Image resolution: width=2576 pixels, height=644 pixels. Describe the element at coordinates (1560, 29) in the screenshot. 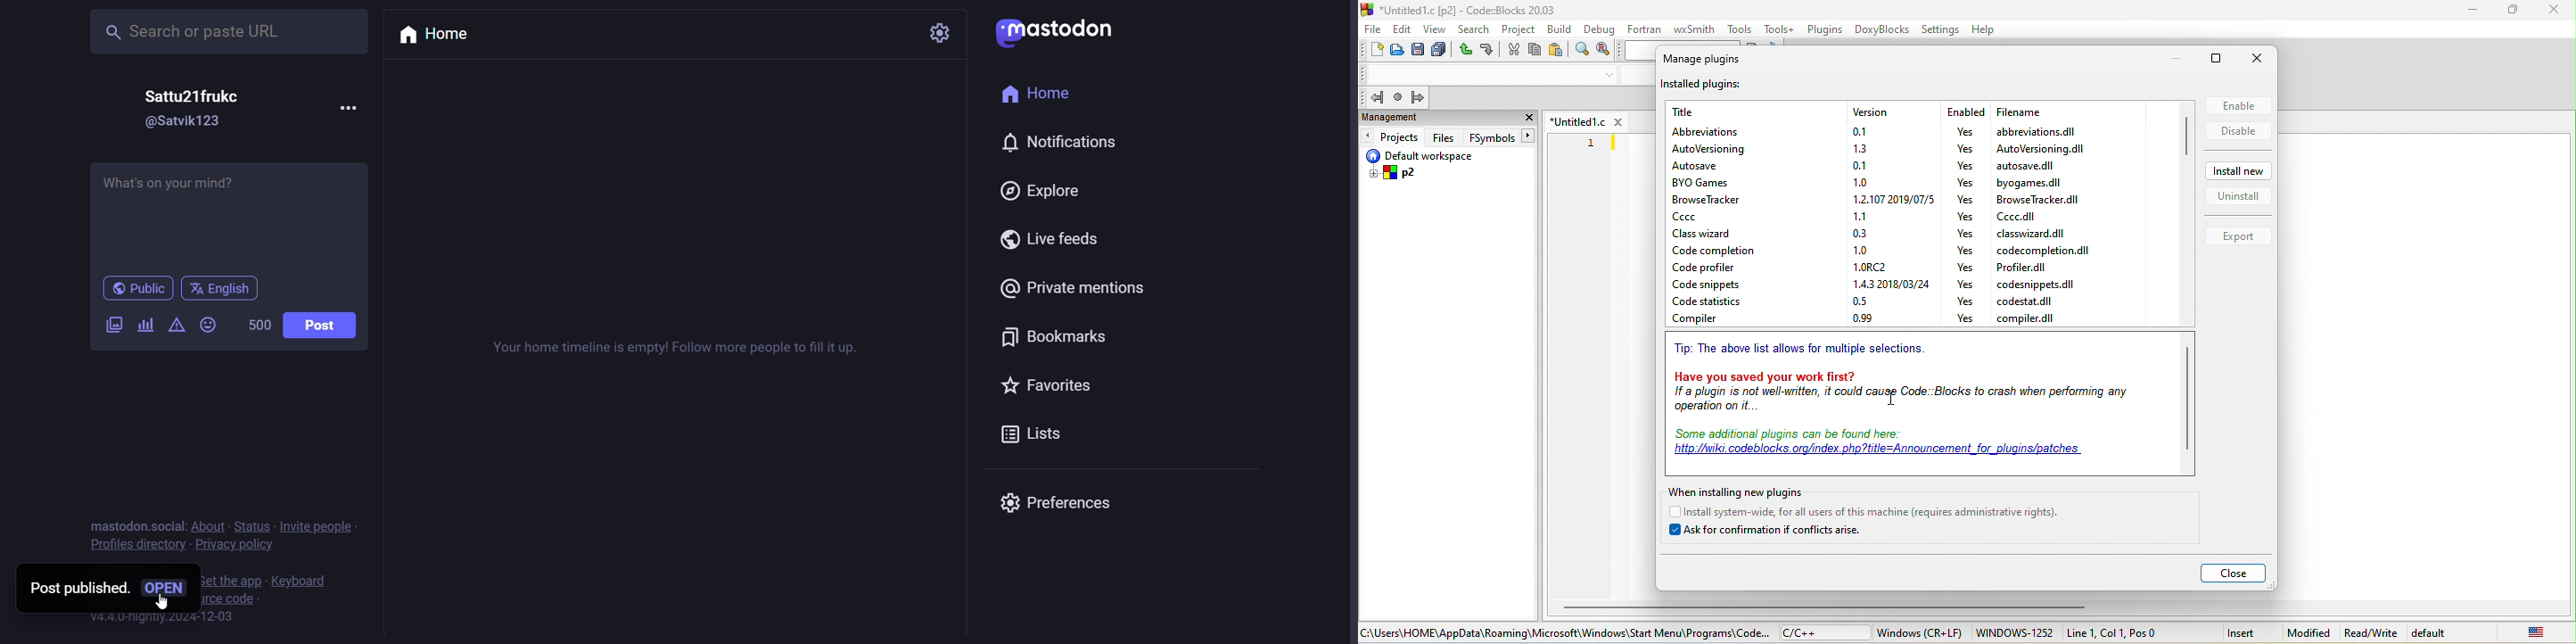

I see `build` at that location.